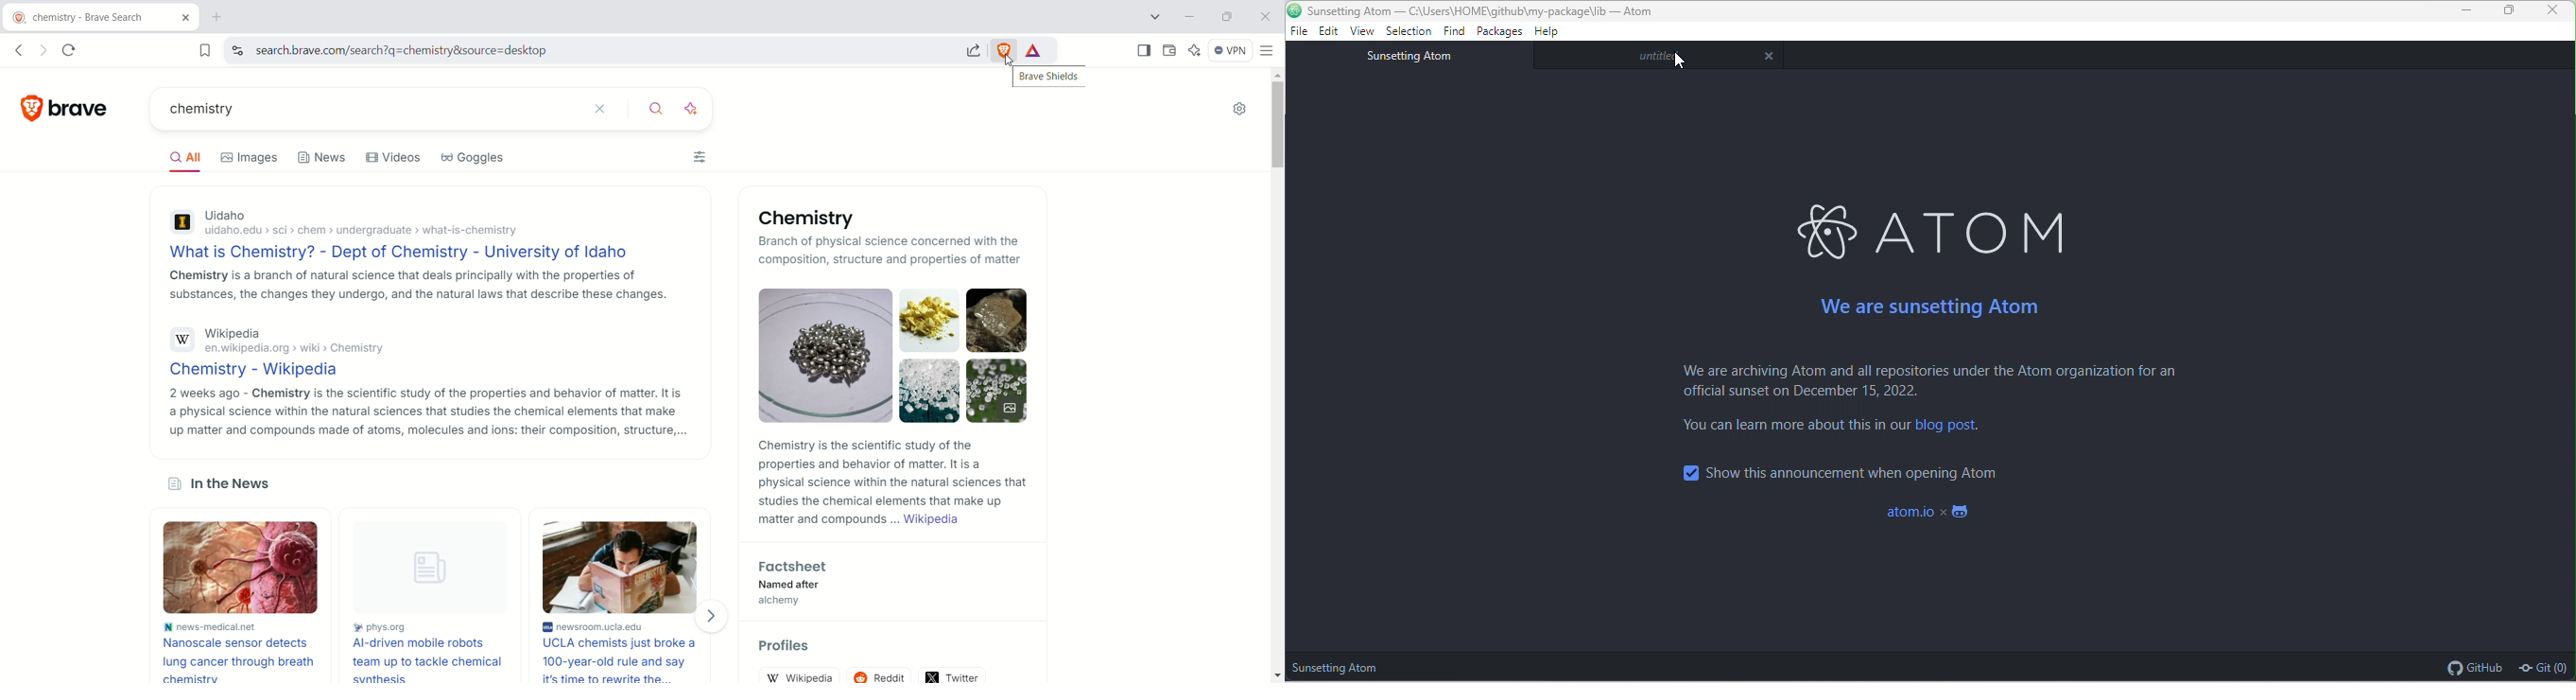  What do you see at coordinates (1917, 378) in the screenshot?
I see `text on atom` at bounding box center [1917, 378].